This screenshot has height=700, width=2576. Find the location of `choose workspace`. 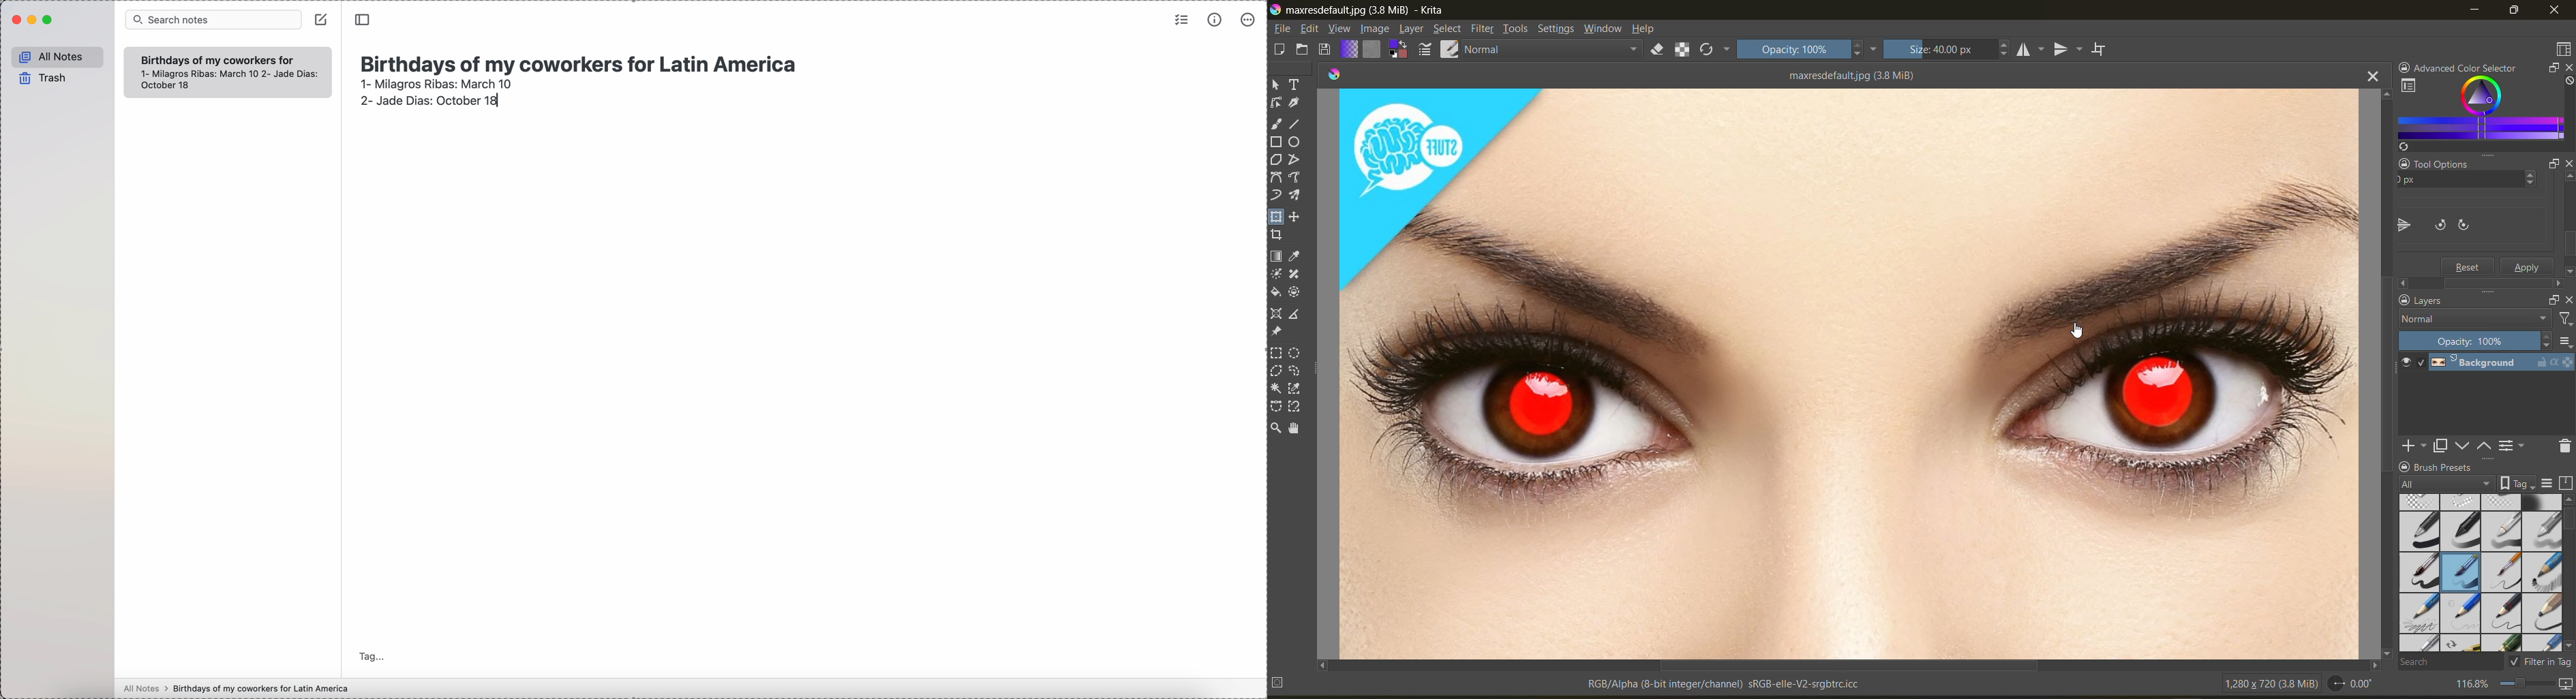

choose workspace is located at coordinates (2562, 50).